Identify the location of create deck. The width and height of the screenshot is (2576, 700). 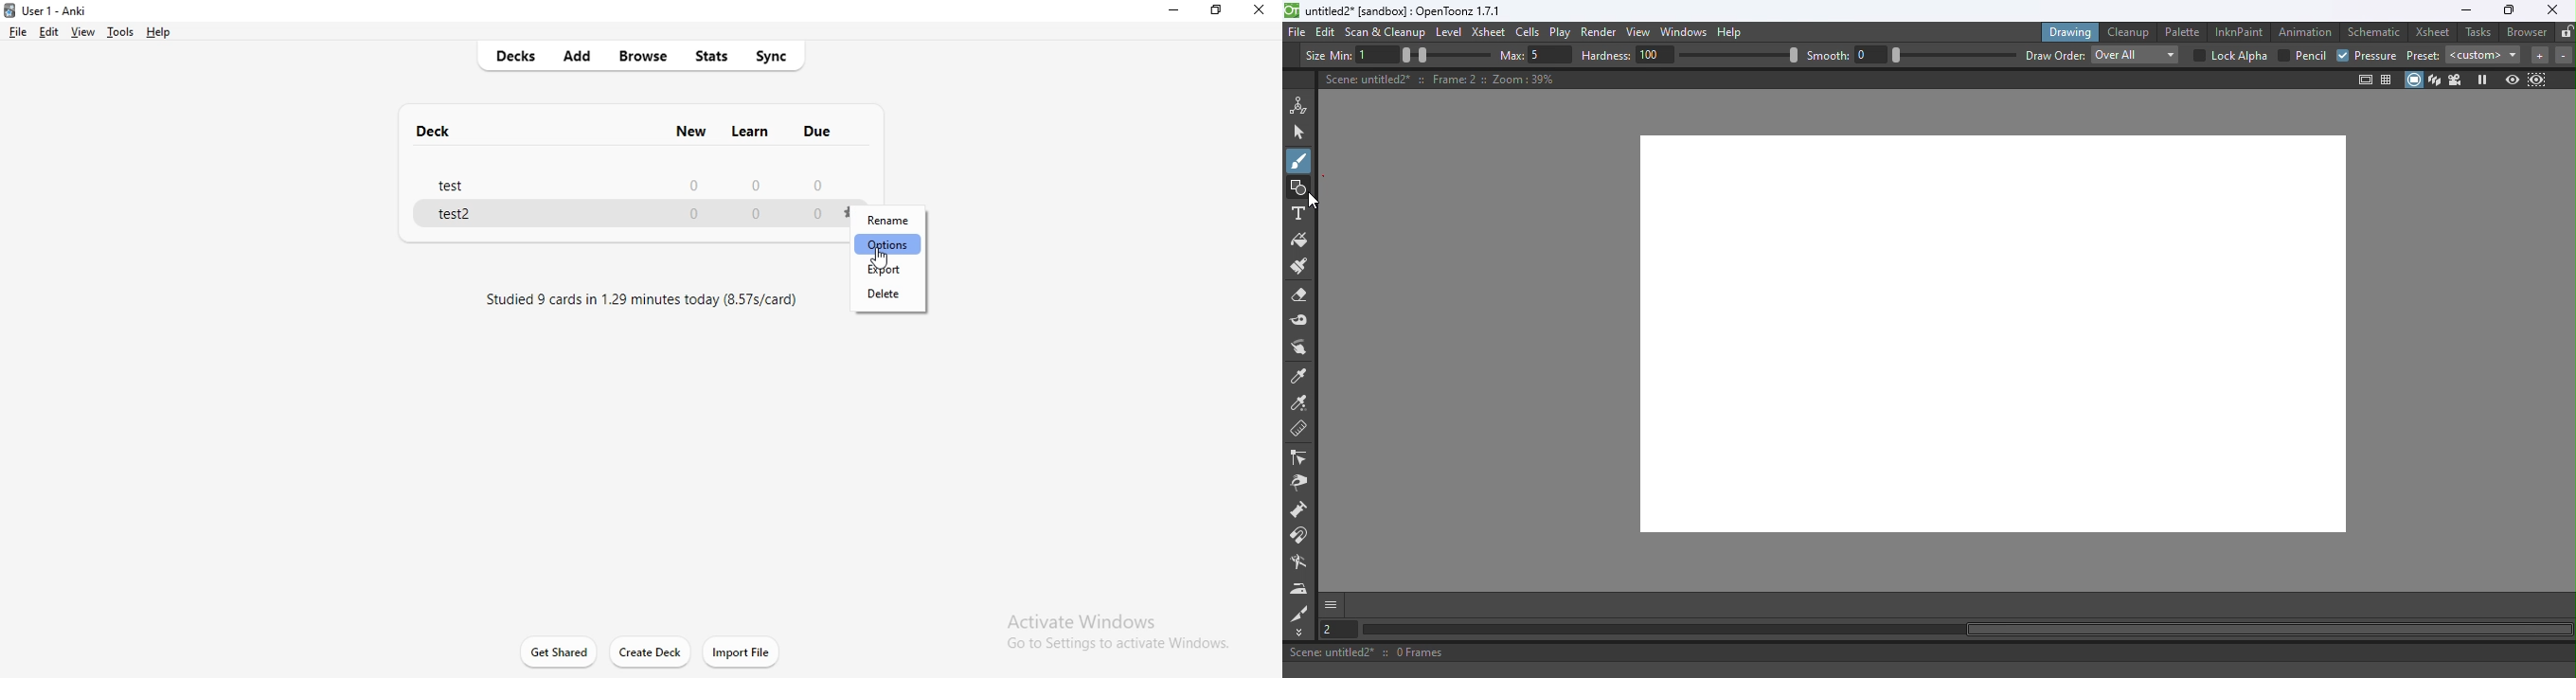
(653, 654).